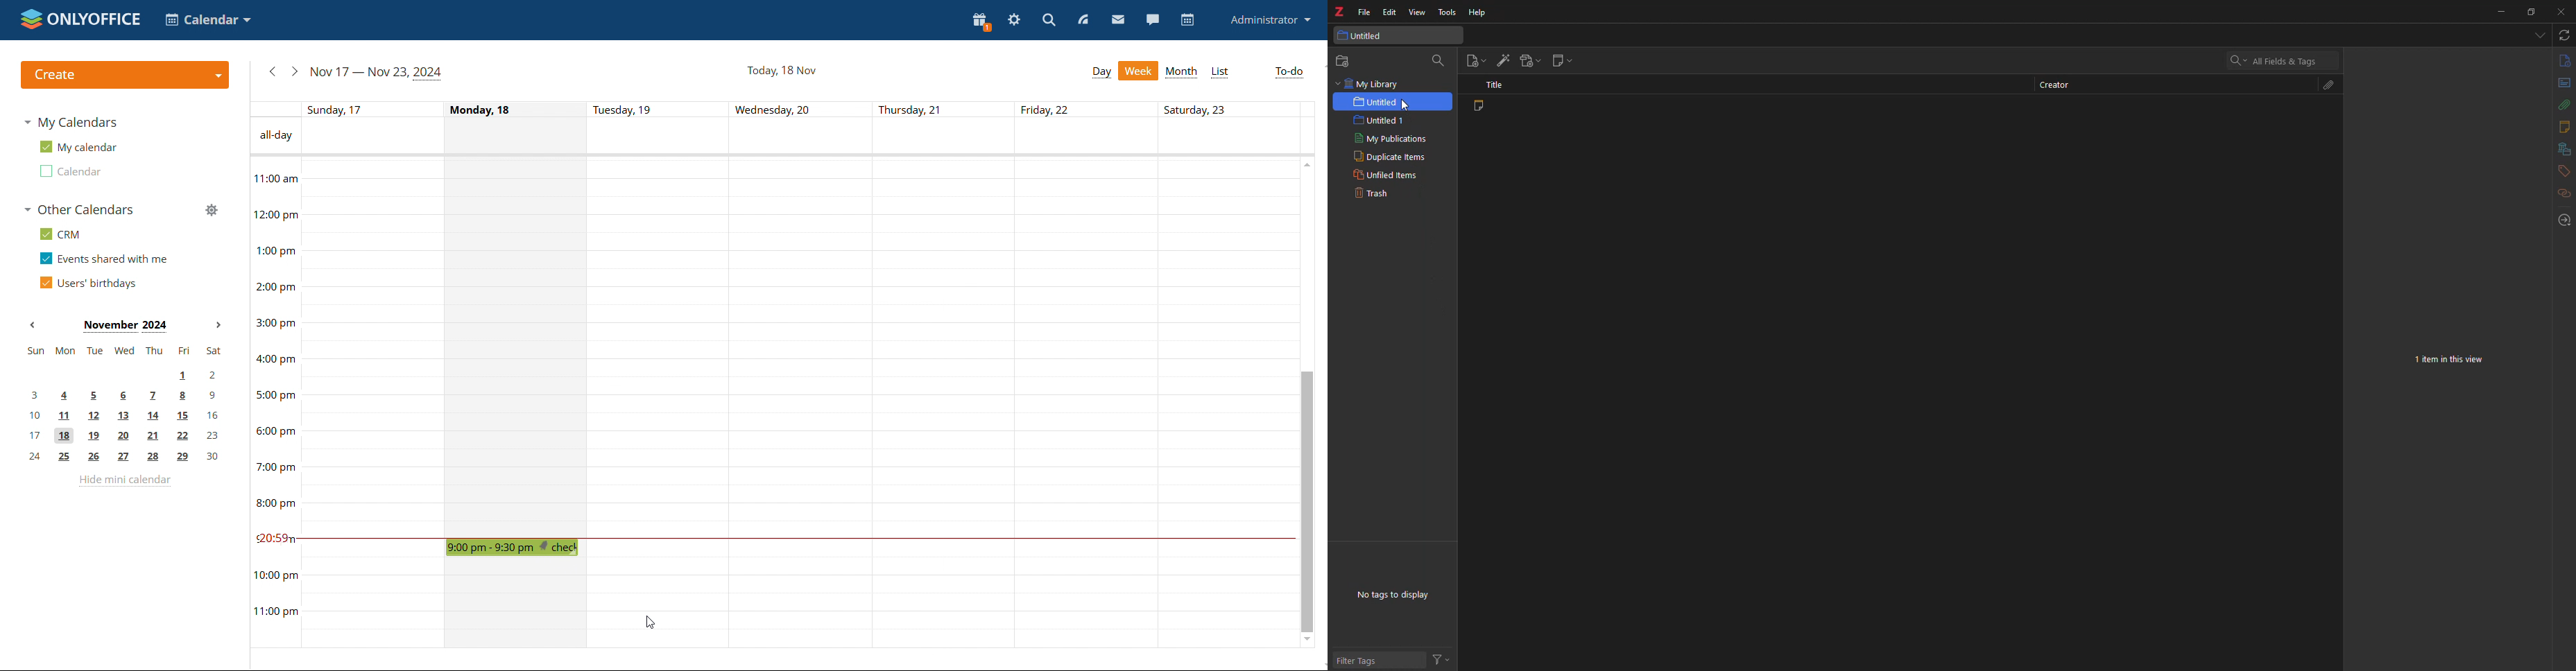 This screenshot has height=672, width=2576. I want to click on untitled, so click(1382, 101).